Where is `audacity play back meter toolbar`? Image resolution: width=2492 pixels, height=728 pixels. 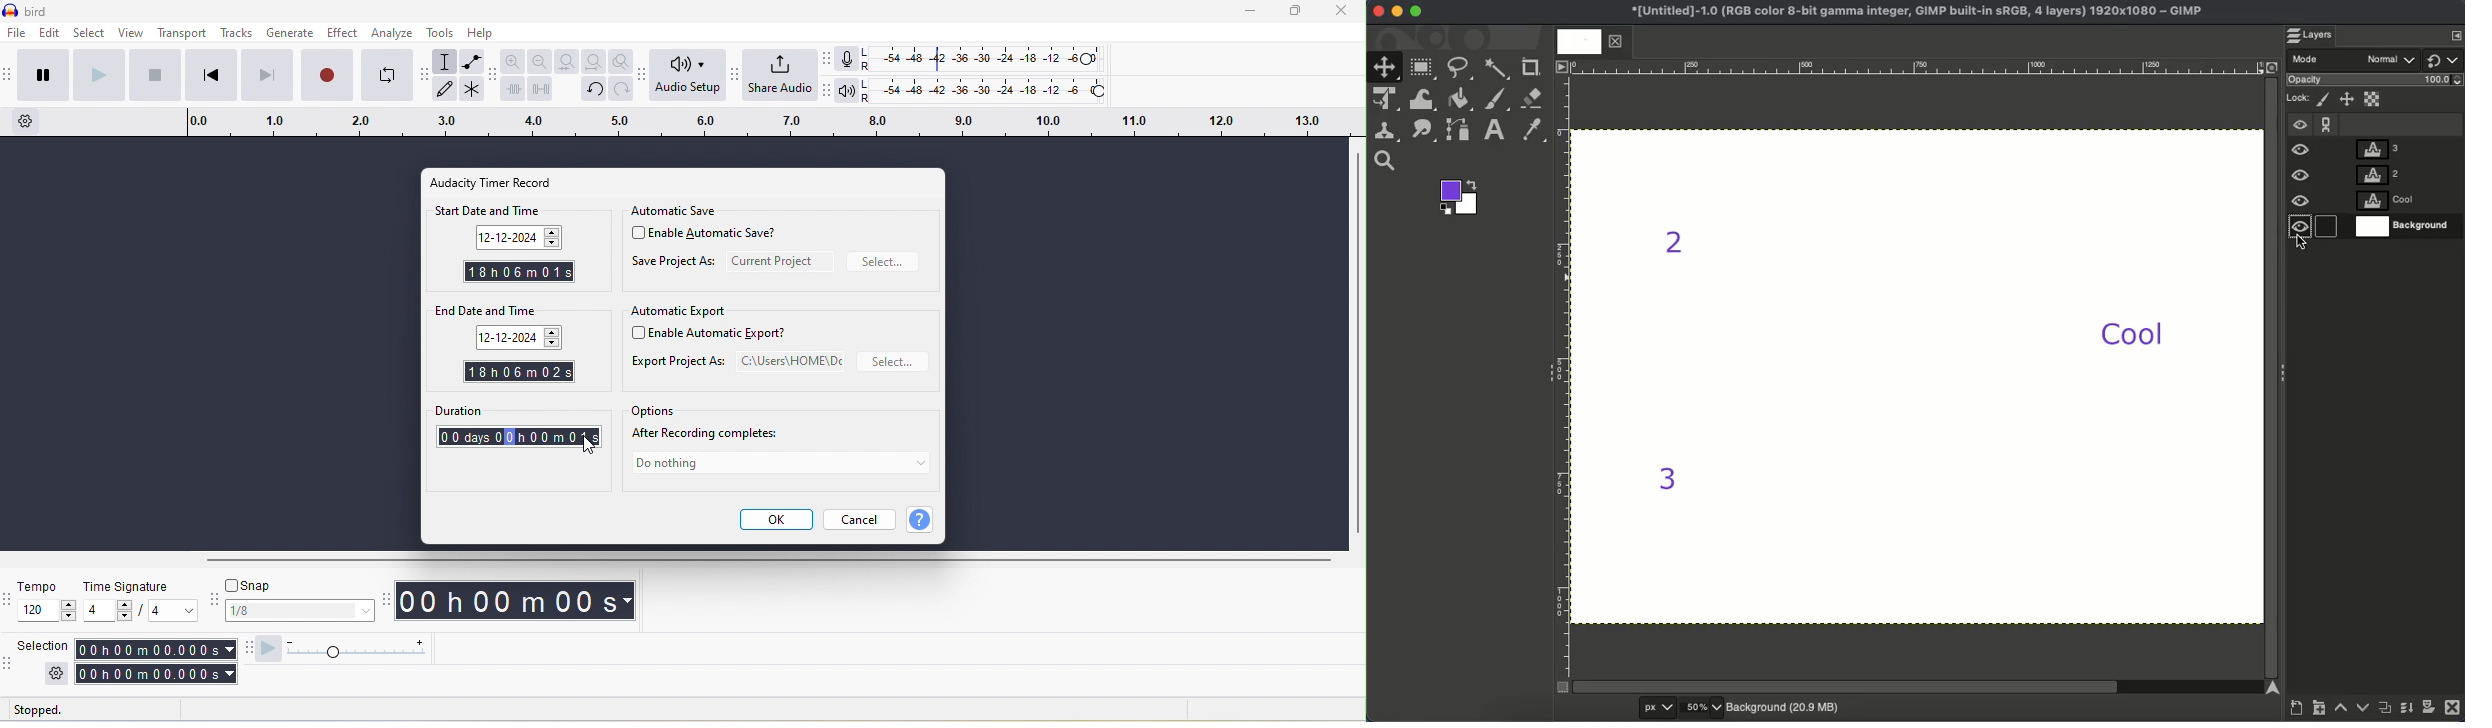 audacity play back meter toolbar is located at coordinates (823, 93).